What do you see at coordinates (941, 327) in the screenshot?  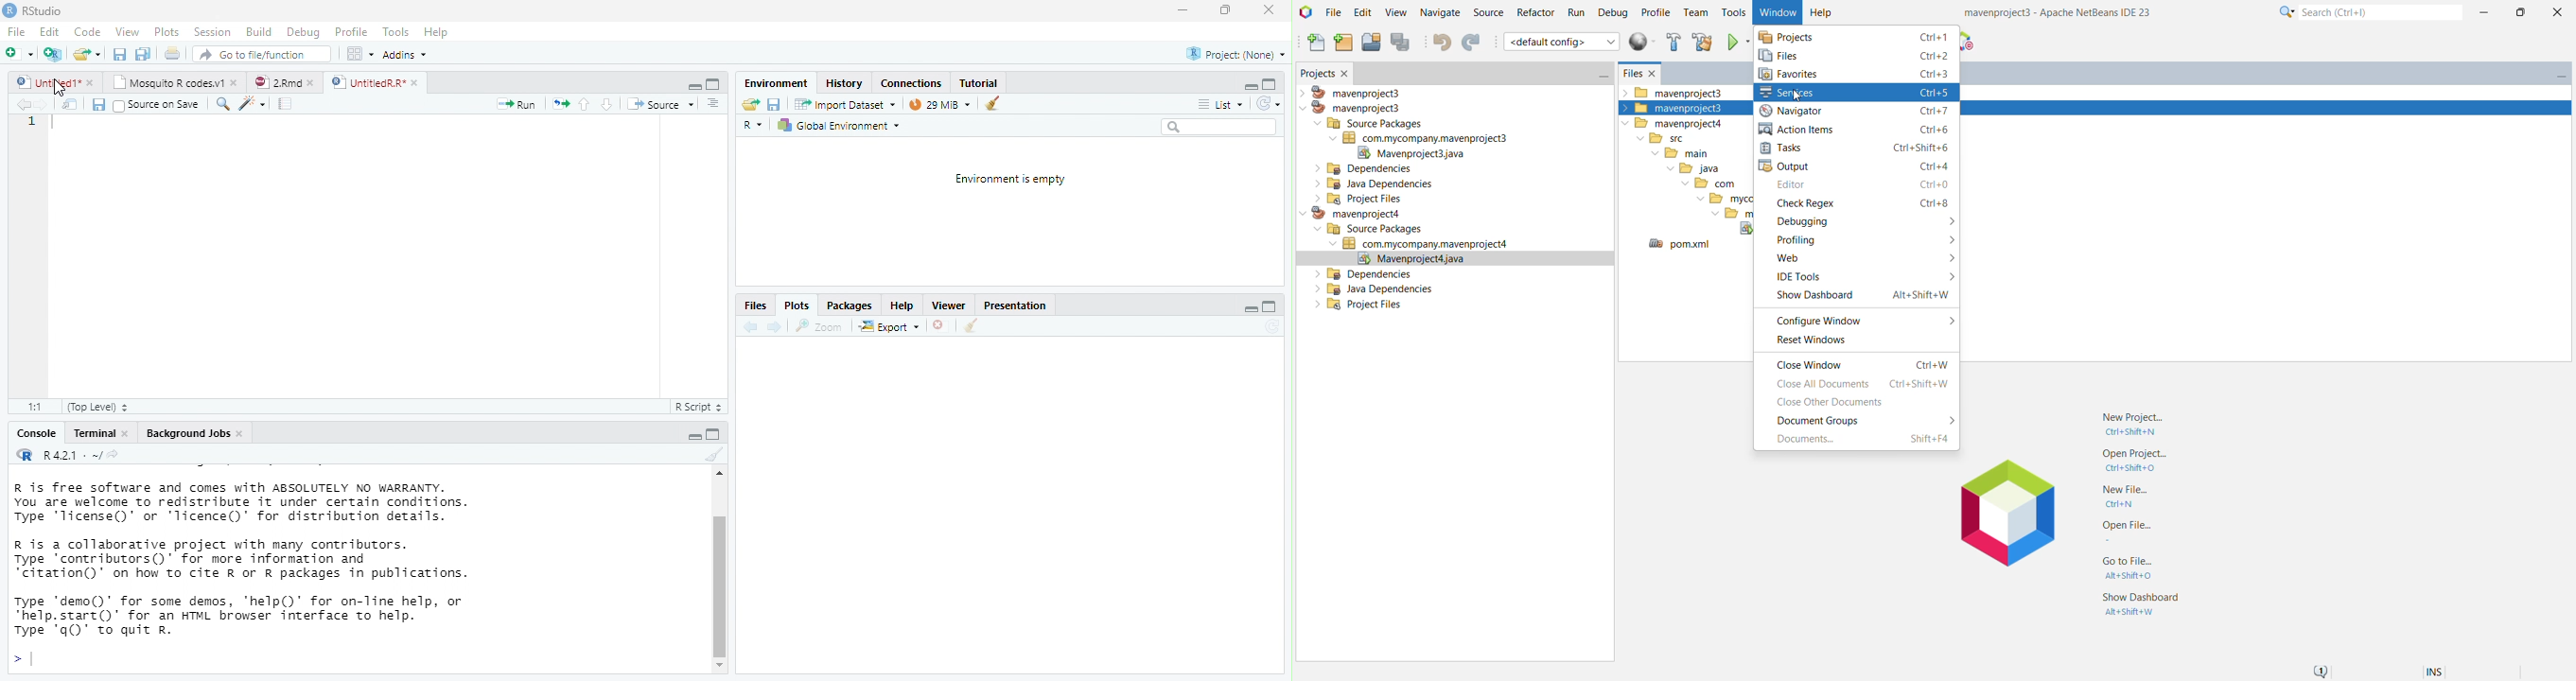 I see `close` at bounding box center [941, 327].